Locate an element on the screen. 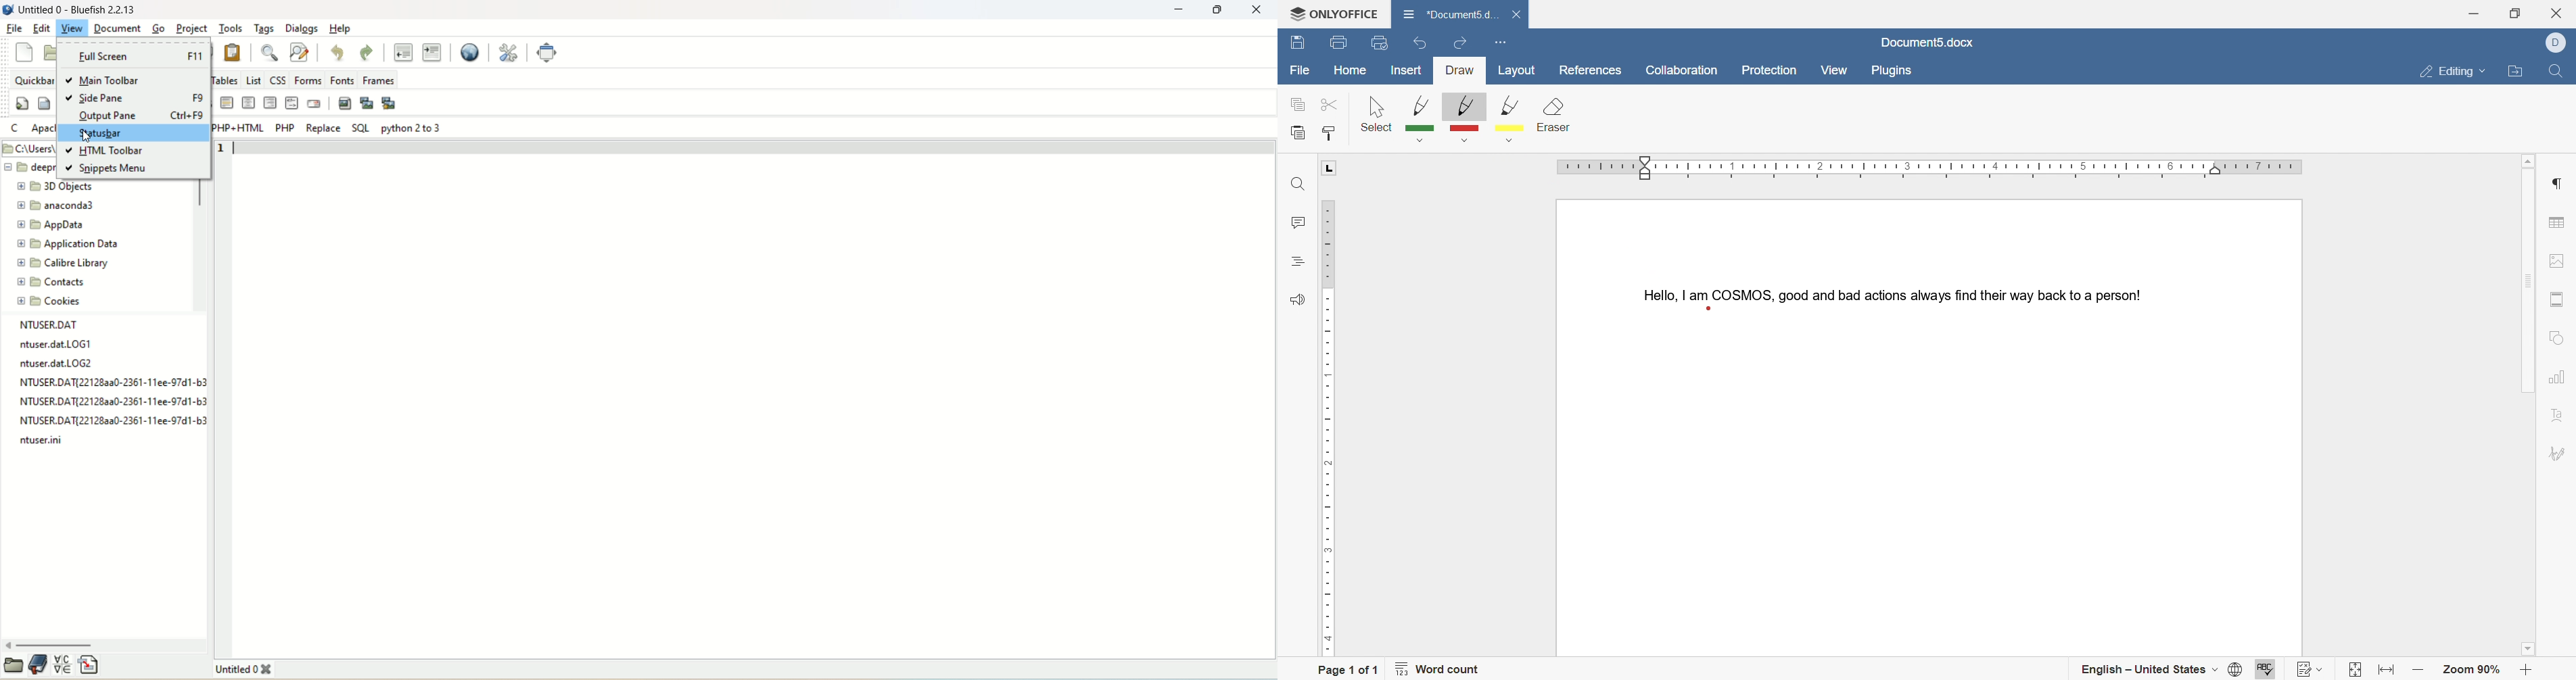 Image resolution: width=2576 pixels, height=700 pixels. yellow pen is located at coordinates (1515, 121).